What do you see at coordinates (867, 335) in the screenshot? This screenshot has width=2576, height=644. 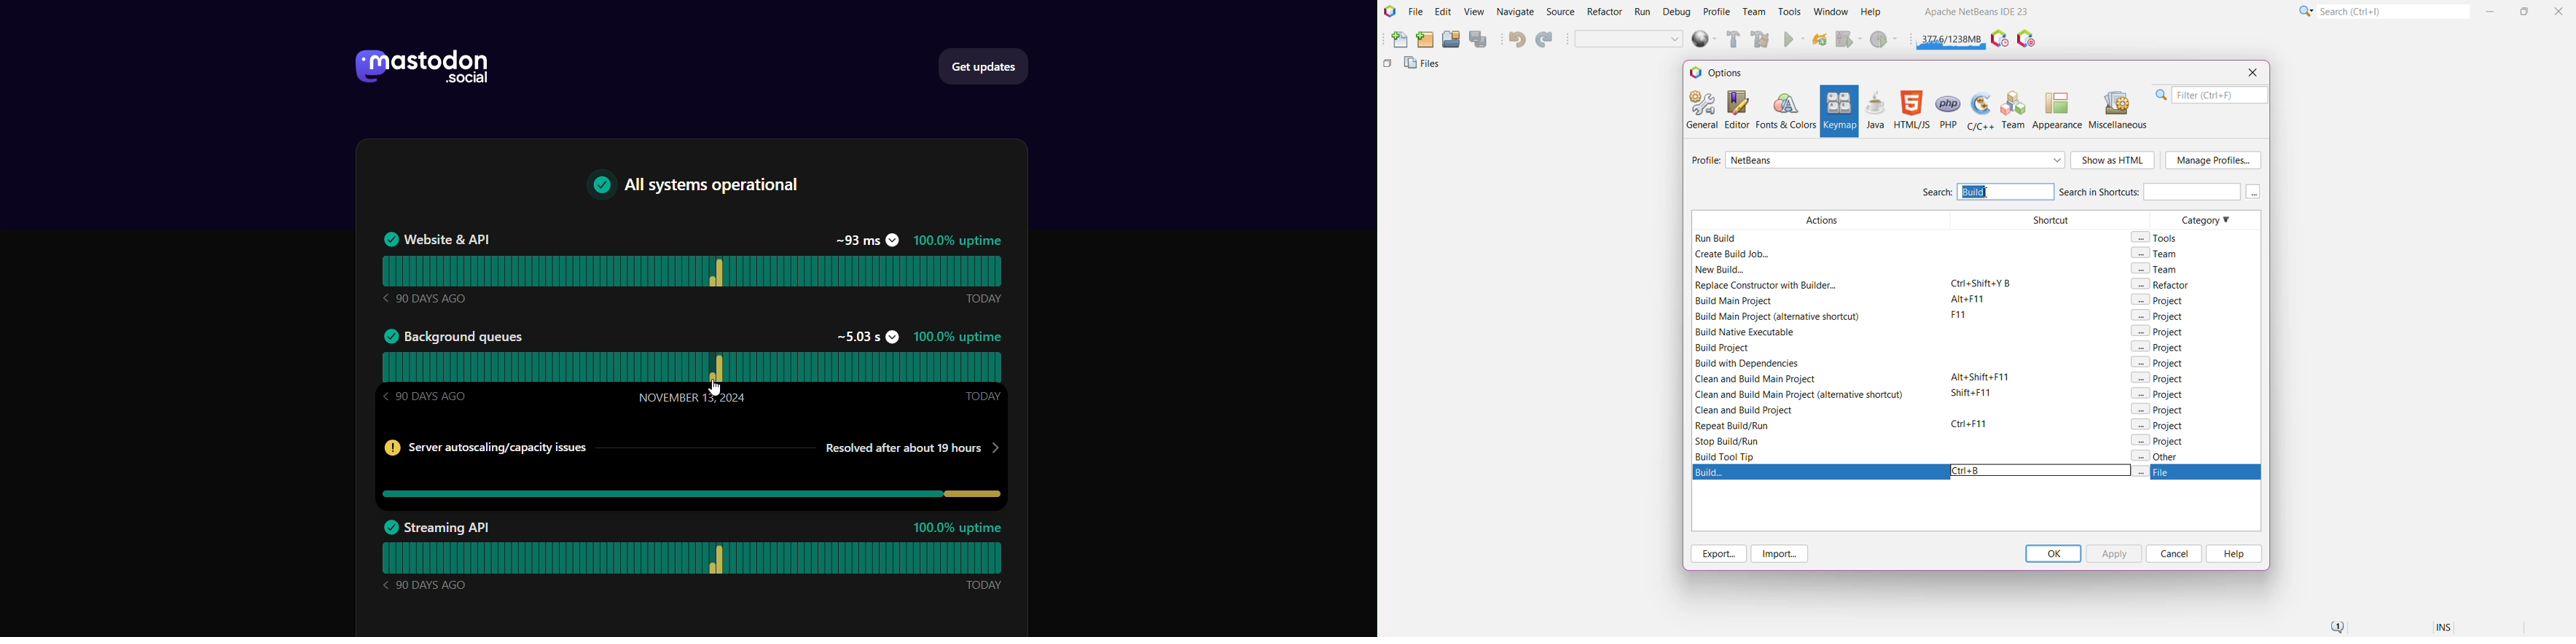 I see `~5.03s` at bounding box center [867, 335].